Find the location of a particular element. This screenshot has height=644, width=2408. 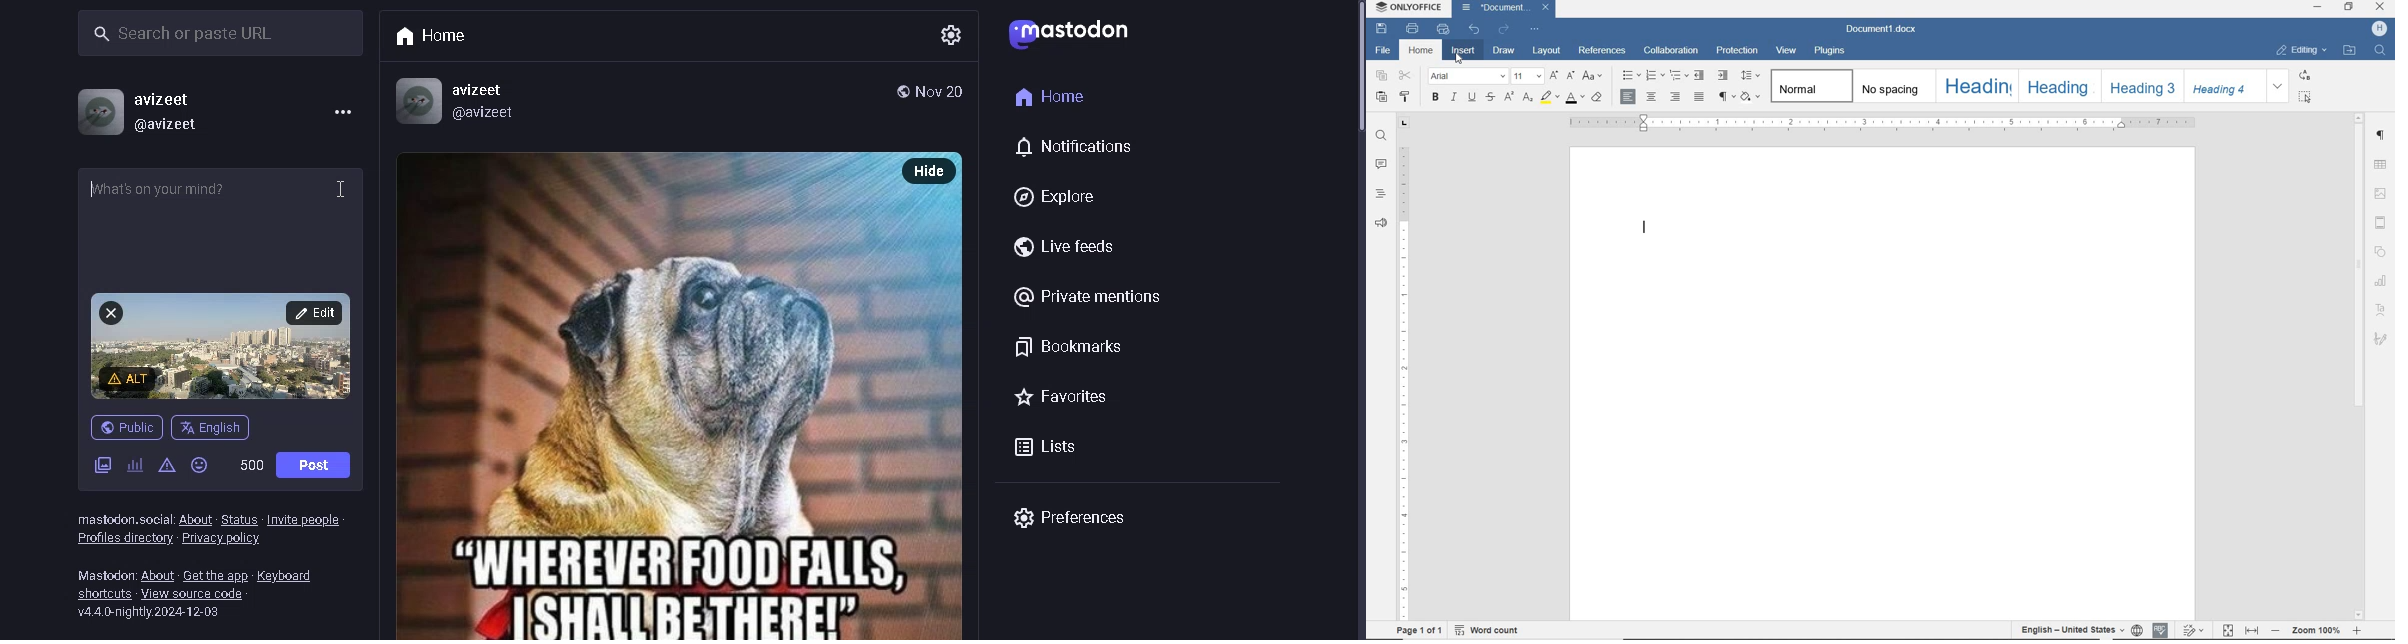

undo is located at coordinates (1473, 29).